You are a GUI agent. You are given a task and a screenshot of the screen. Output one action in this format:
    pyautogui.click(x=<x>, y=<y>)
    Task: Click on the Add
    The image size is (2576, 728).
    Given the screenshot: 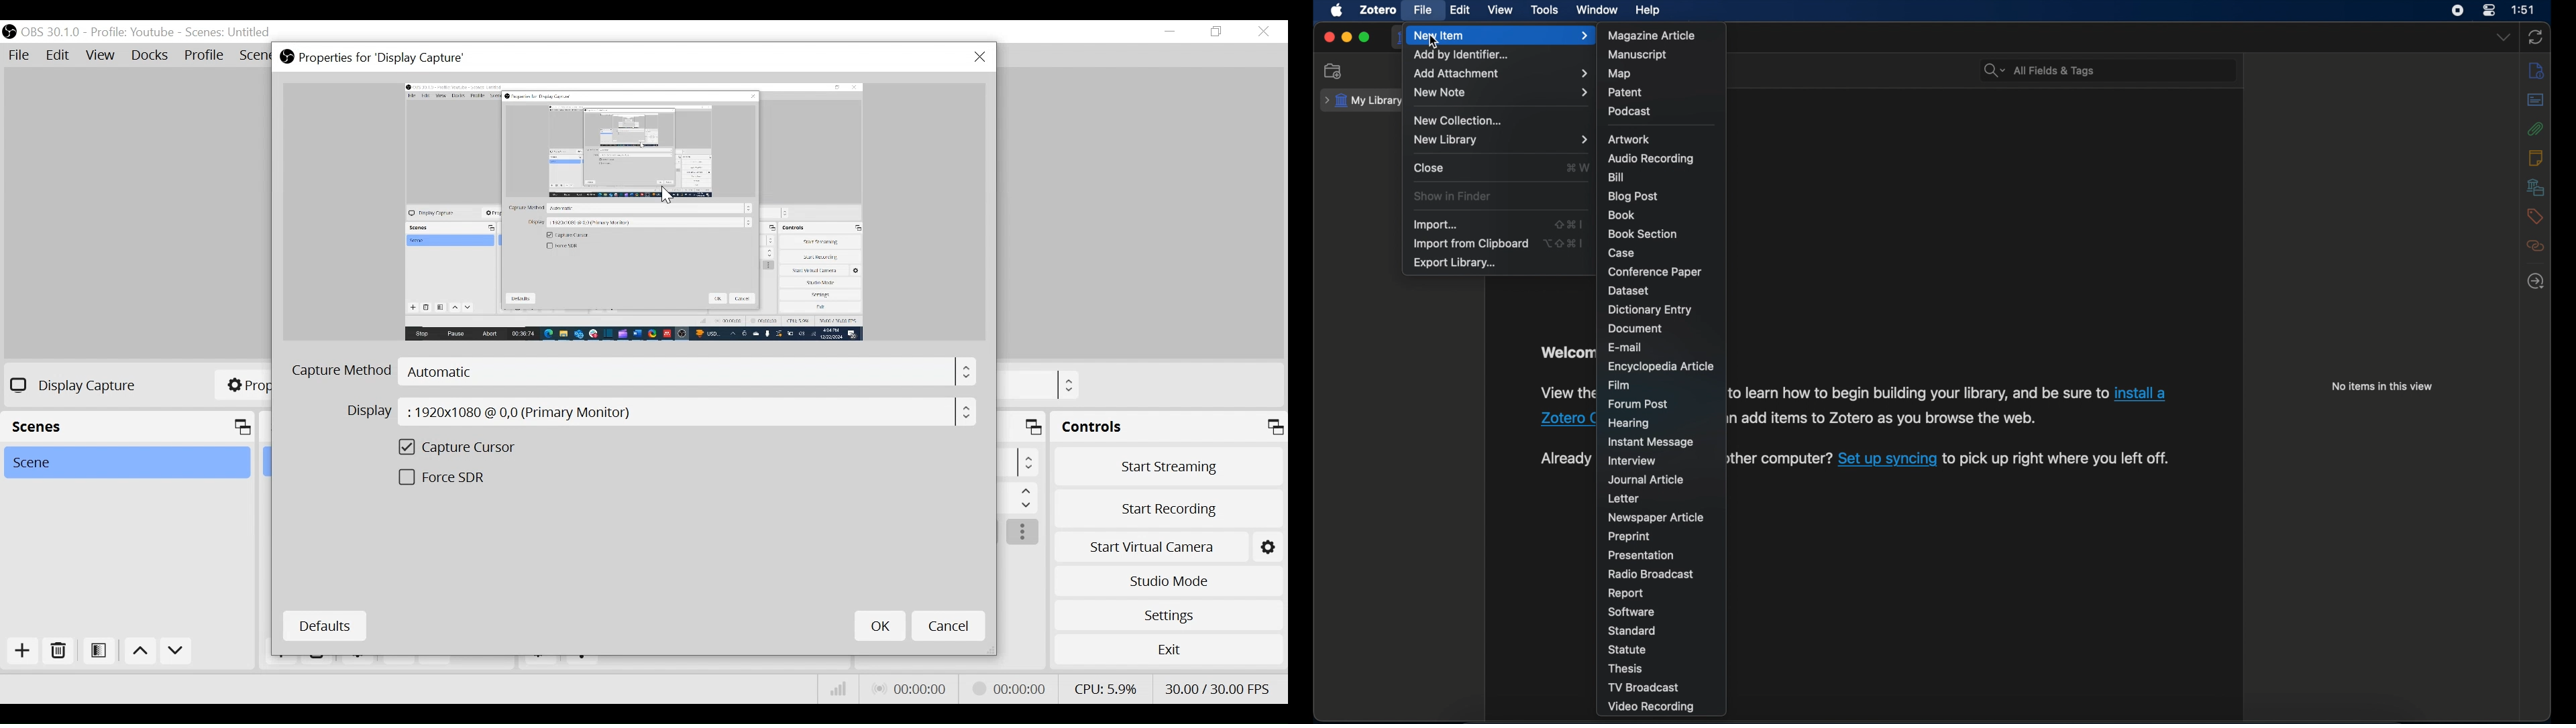 What is the action you would take?
    pyautogui.click(x=23, y=652)
    